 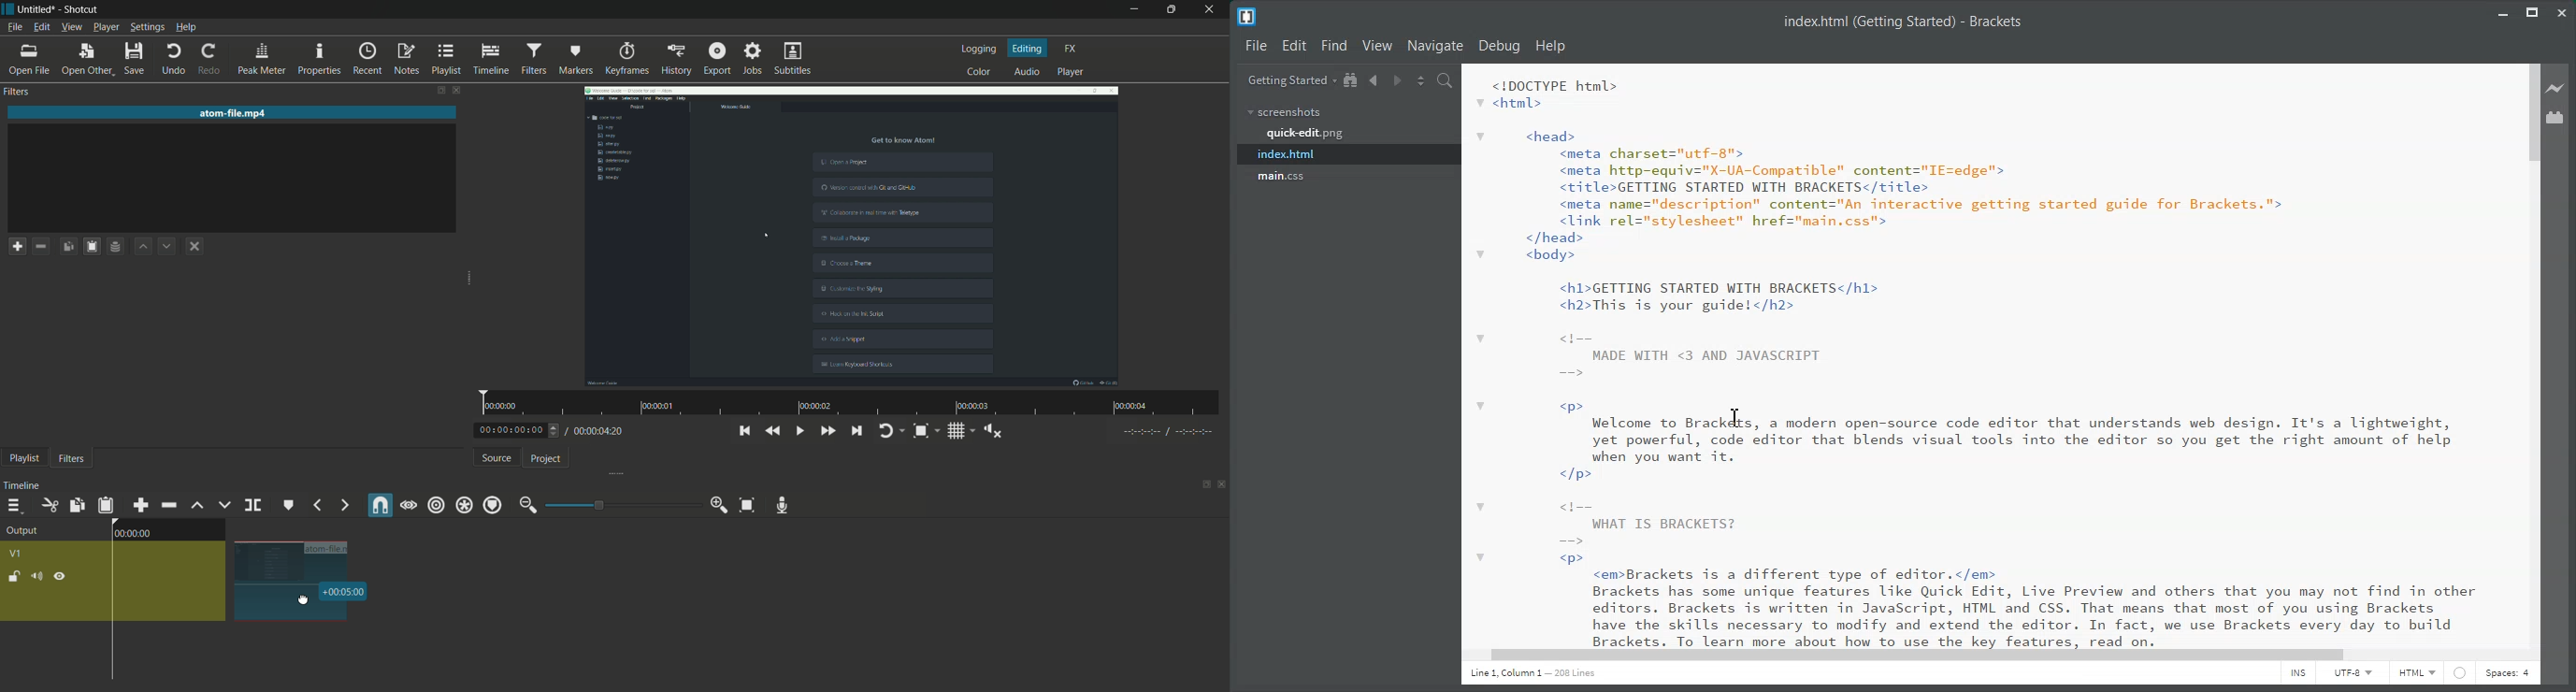 I want to click on playlist, so click(x=445, y=58).